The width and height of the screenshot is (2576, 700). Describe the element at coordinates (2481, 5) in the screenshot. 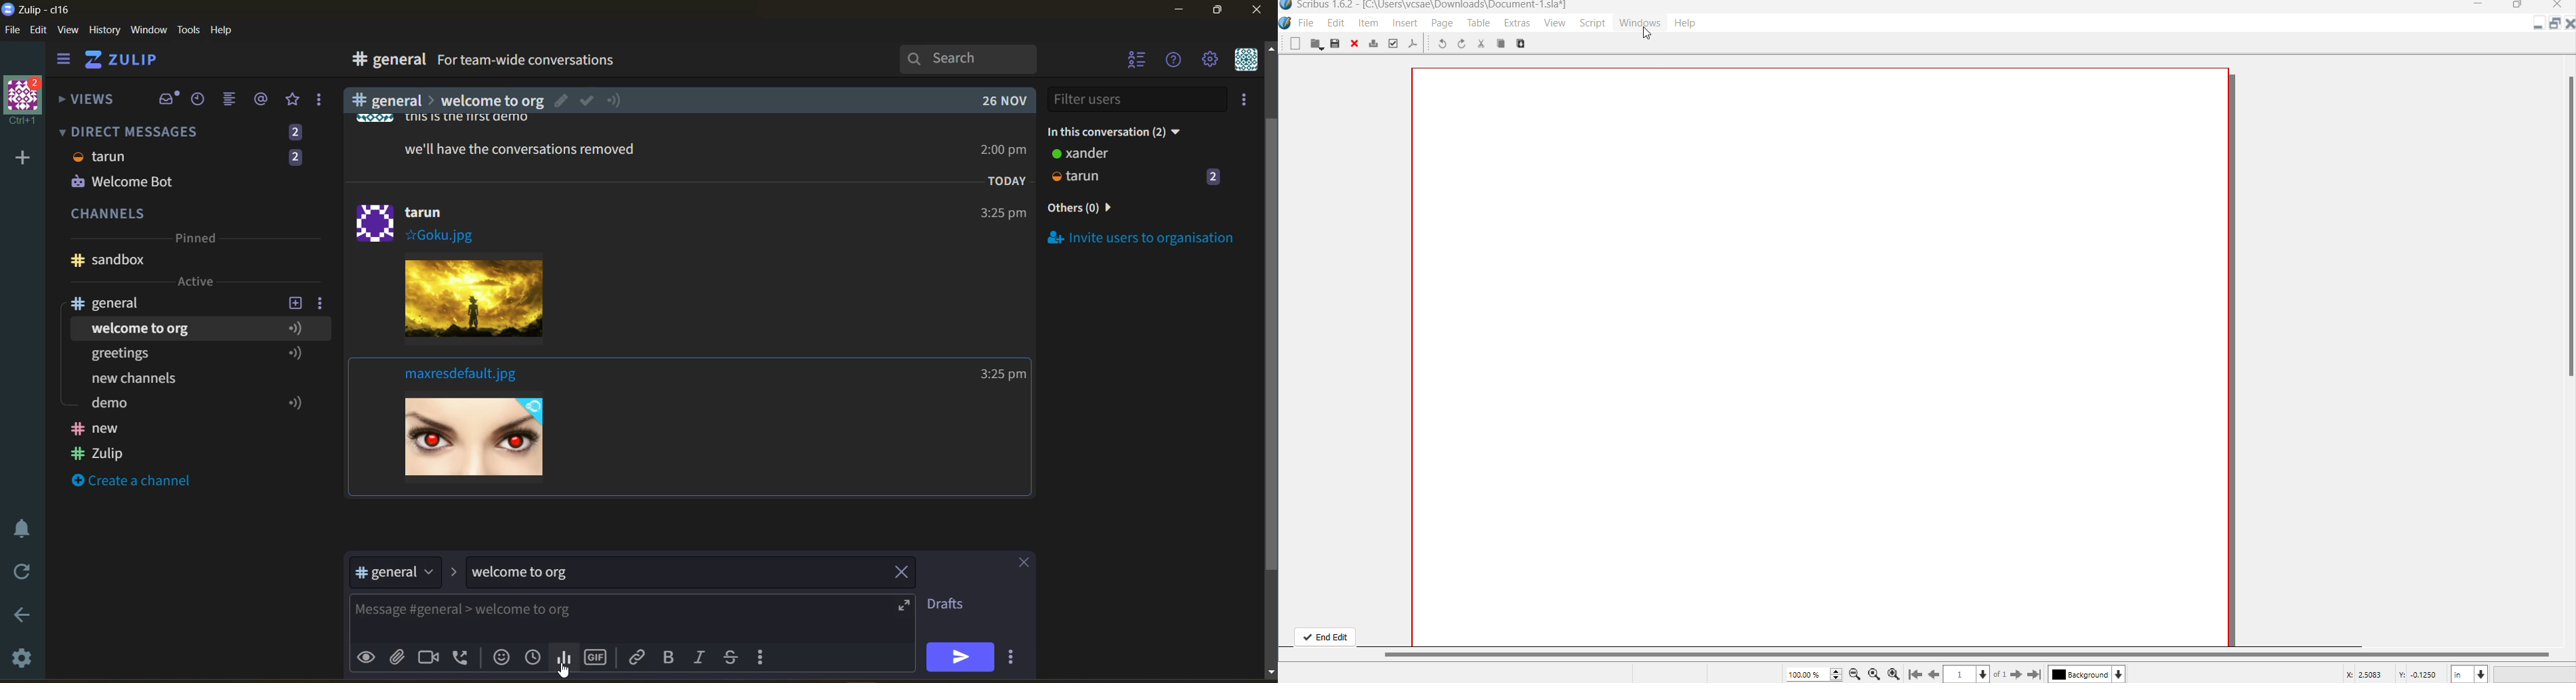

I see `Minimize` at that location.